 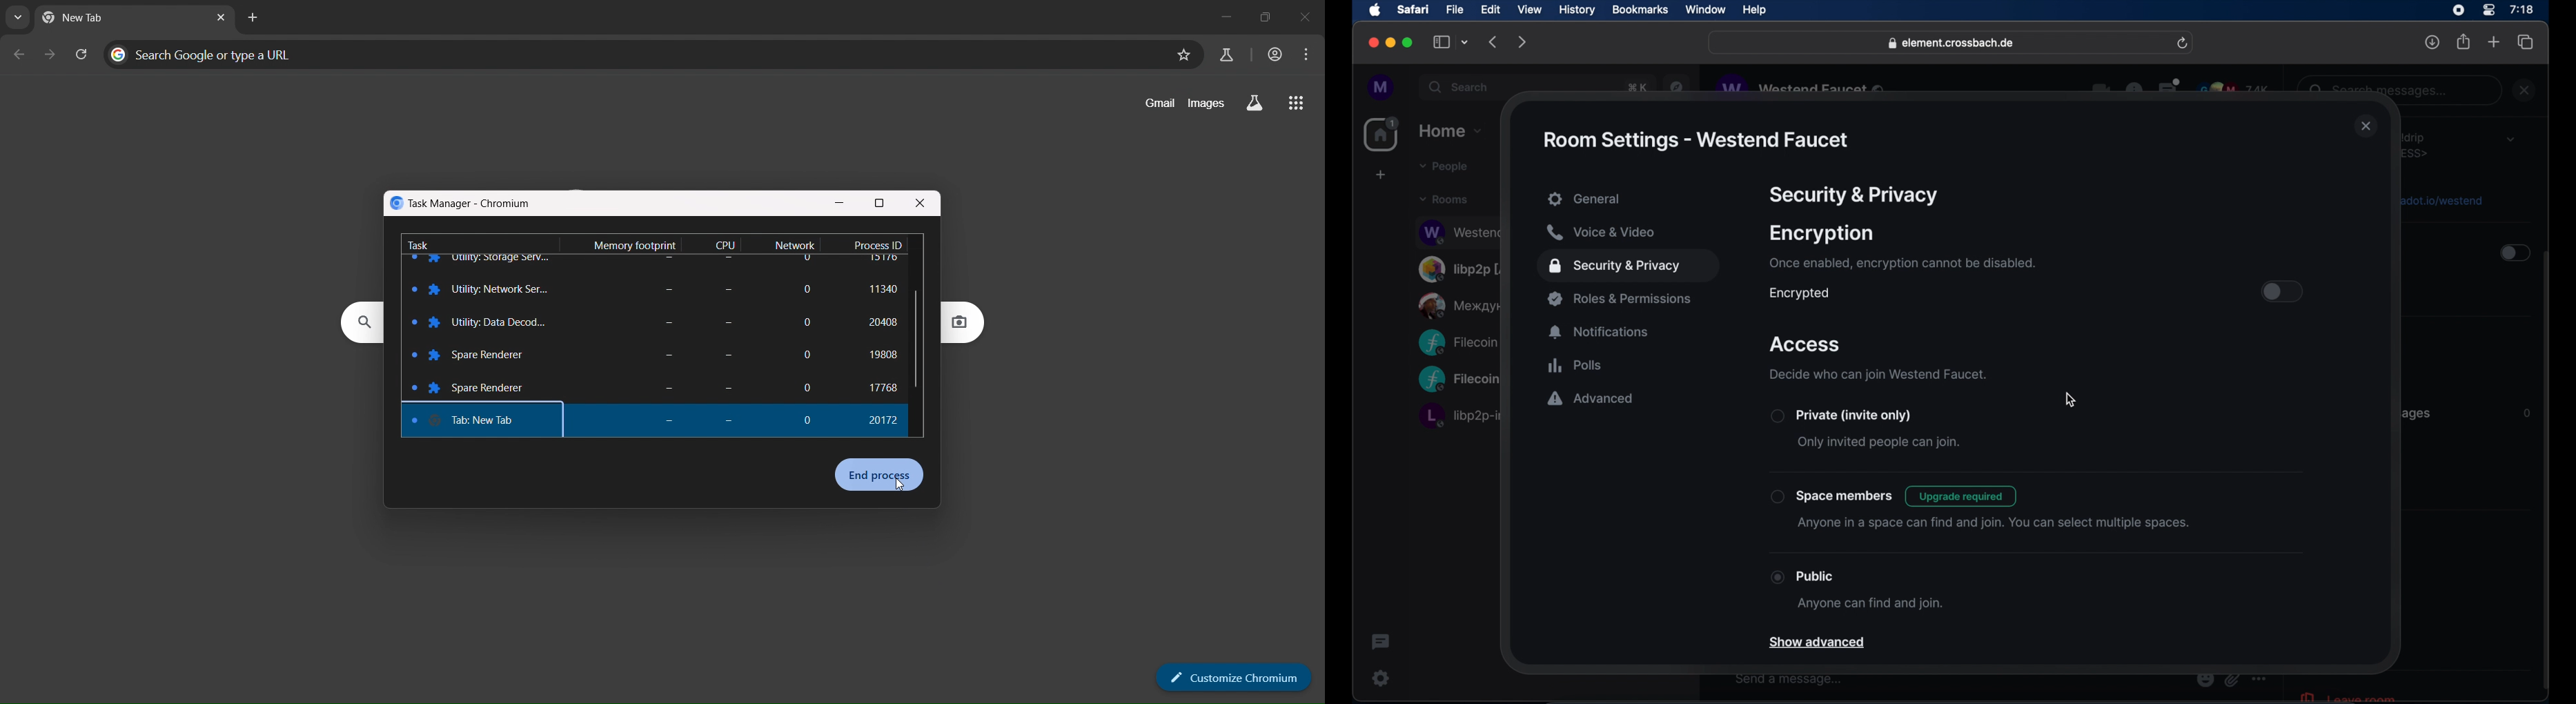 I want to click on CPU, so click(x=727, y=244).